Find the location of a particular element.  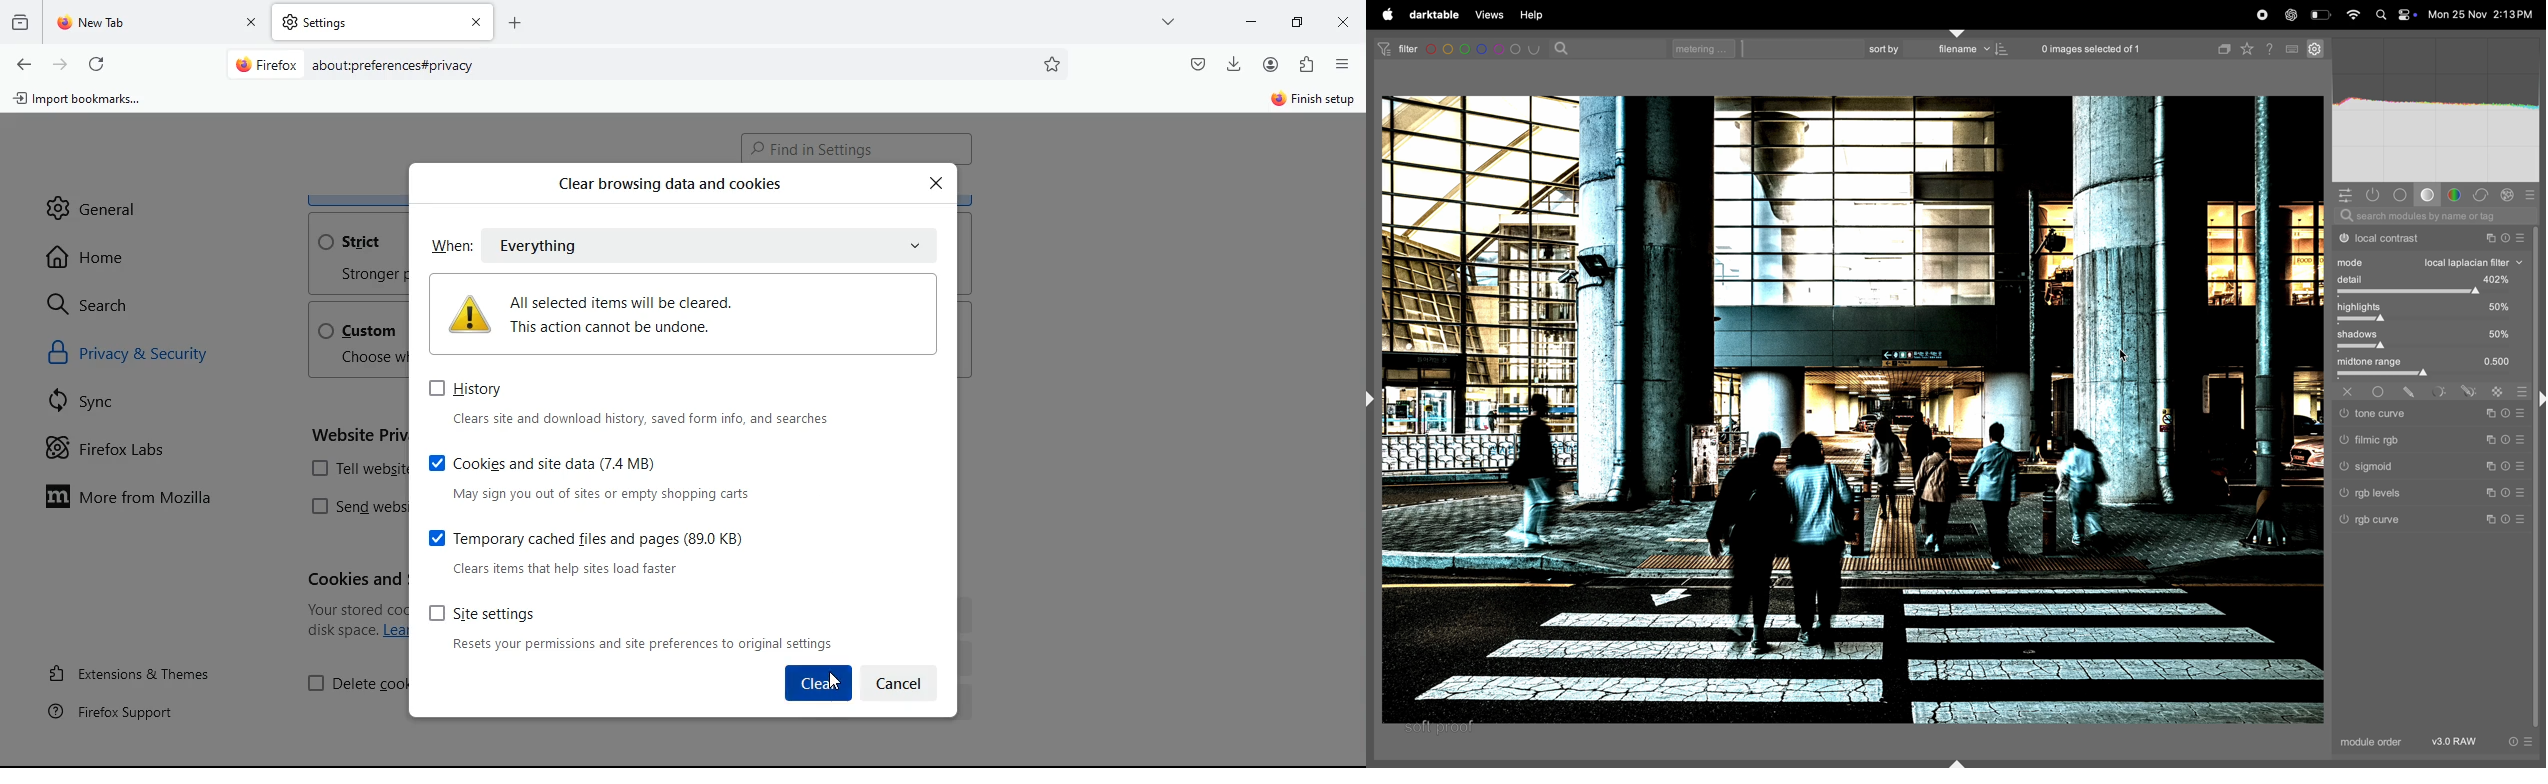

drawn & parametric mask is located at coordinates (2469, 392).